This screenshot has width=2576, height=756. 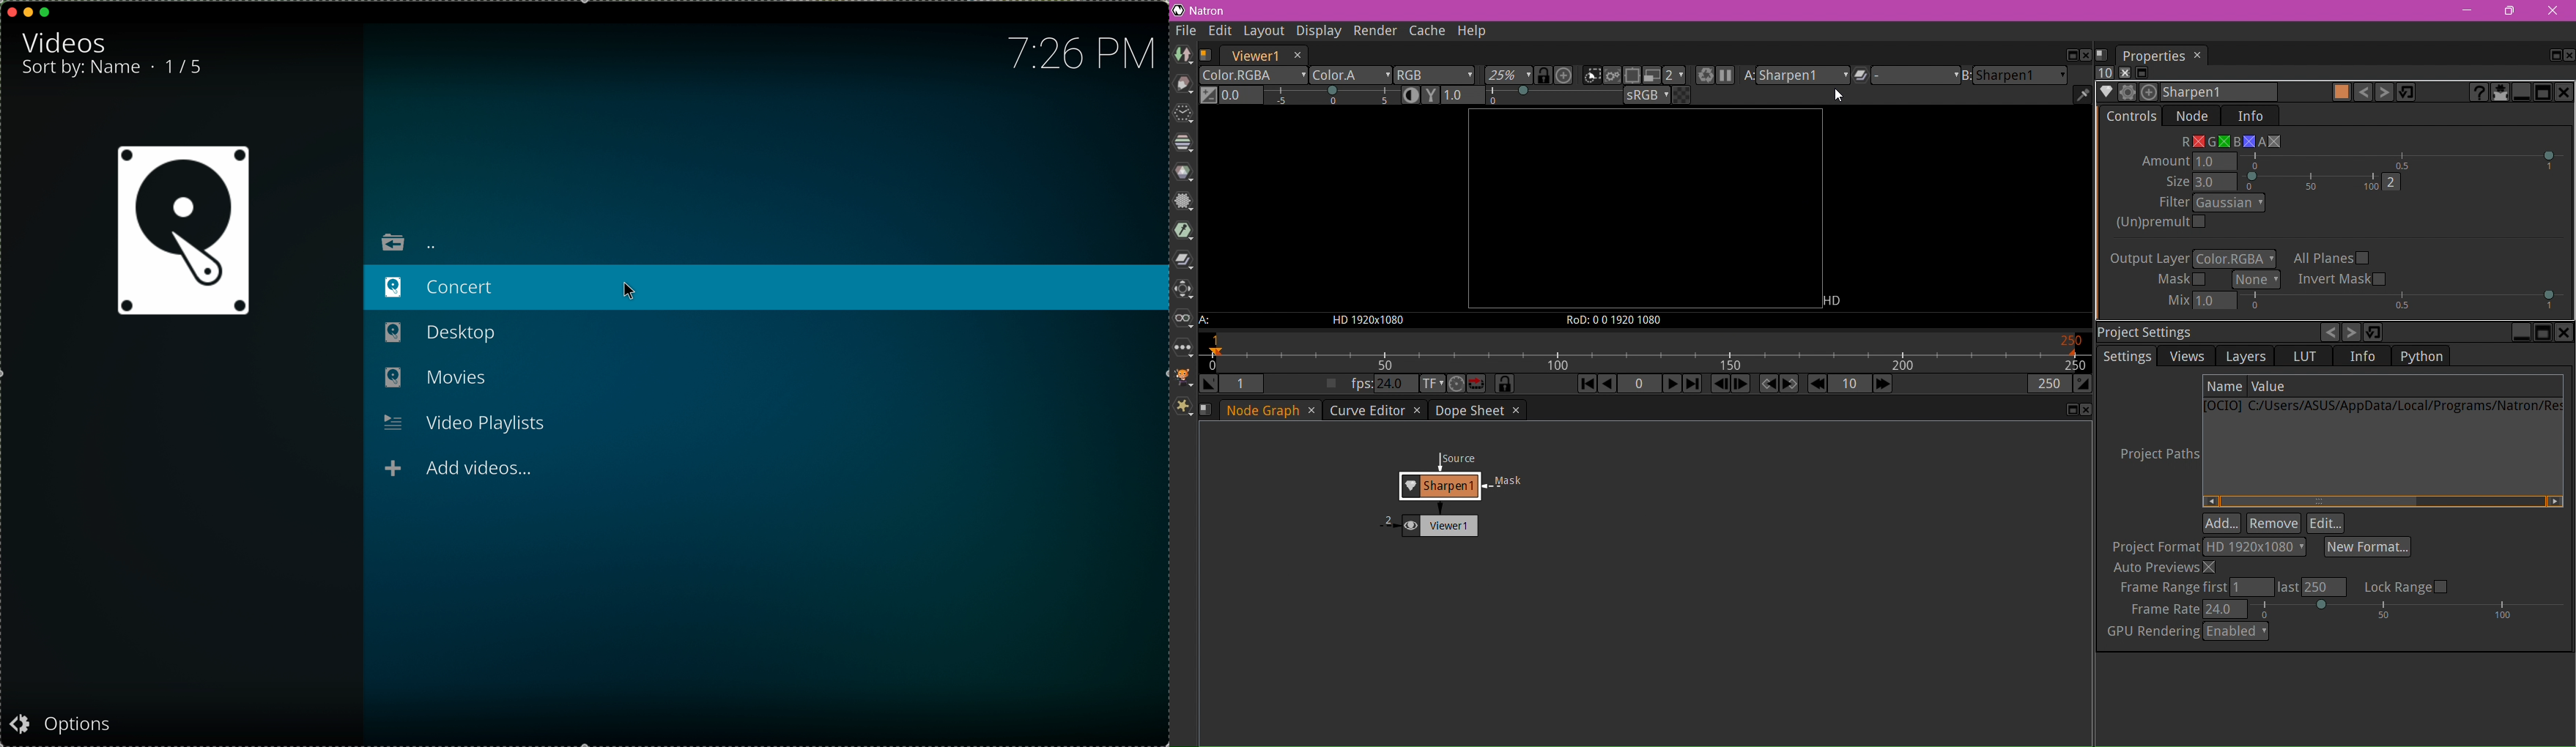 What do you see at coordinates (1078, 56) in the screenshot?
I see `time` at bounding box center [1078, 56].